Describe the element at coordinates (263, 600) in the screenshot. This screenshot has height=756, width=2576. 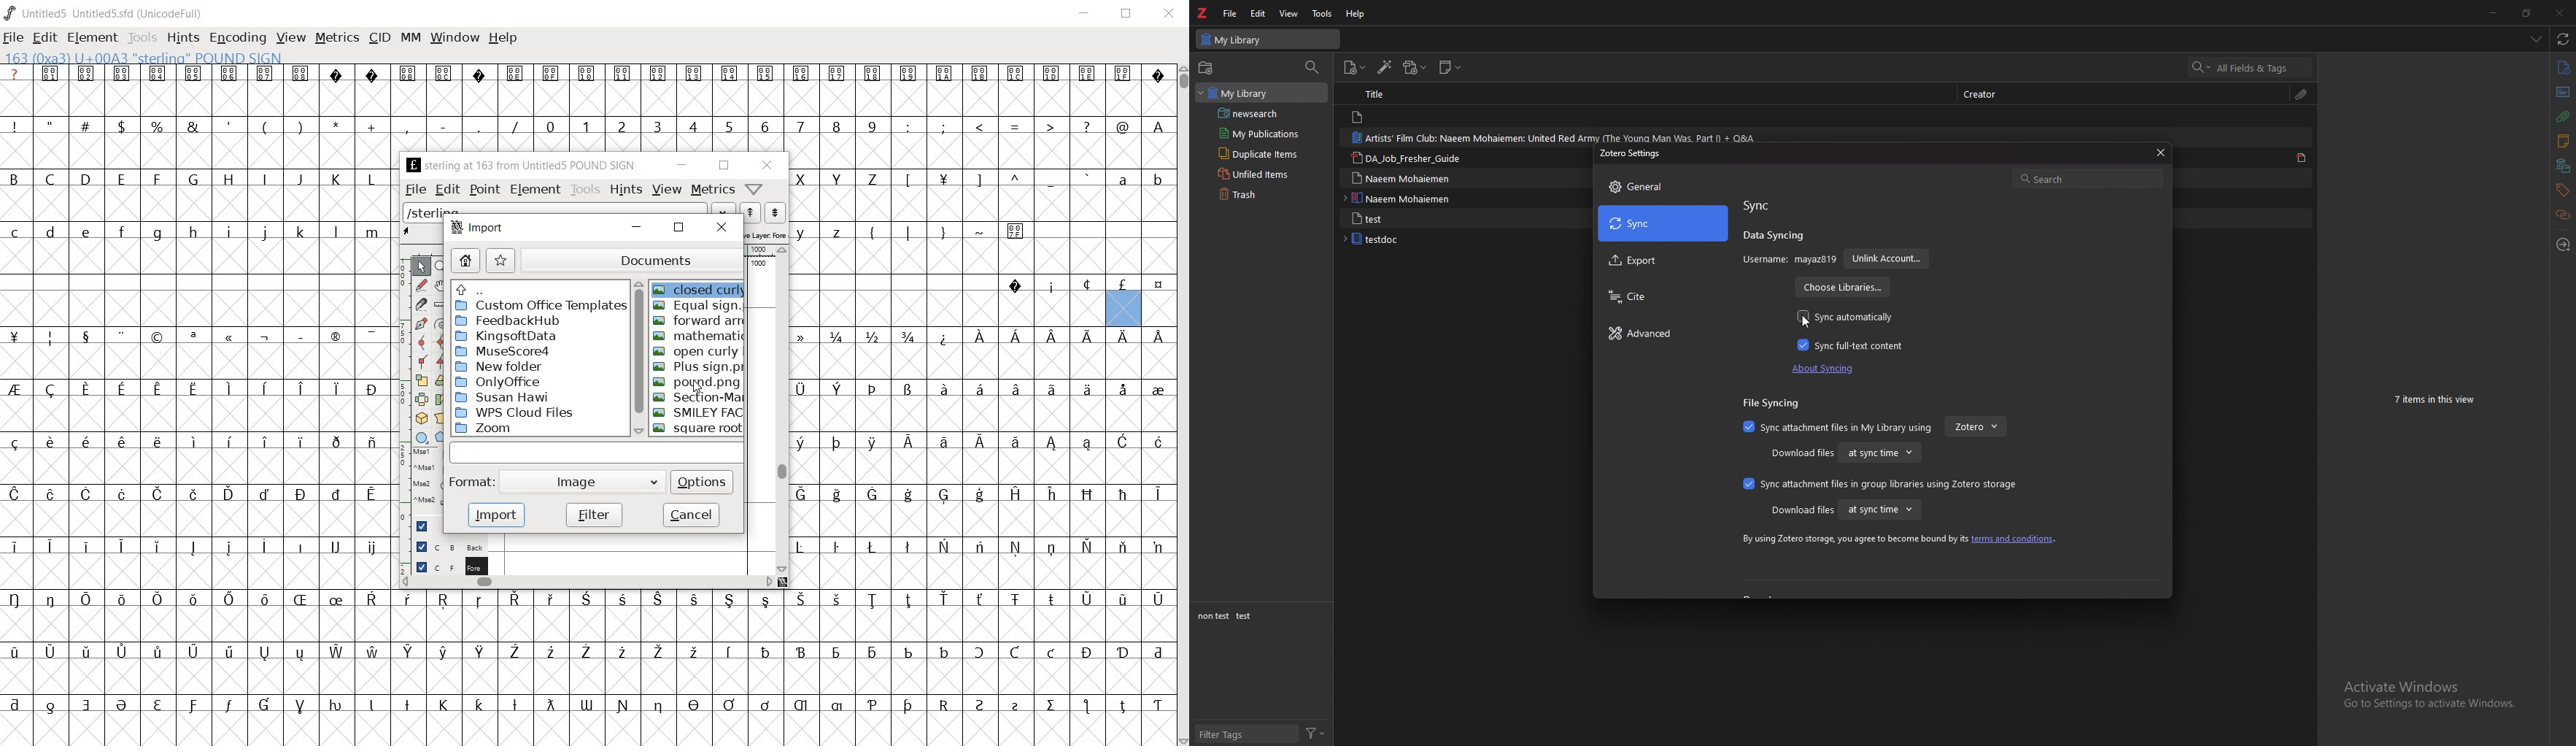
I see `Symbol` at that location.